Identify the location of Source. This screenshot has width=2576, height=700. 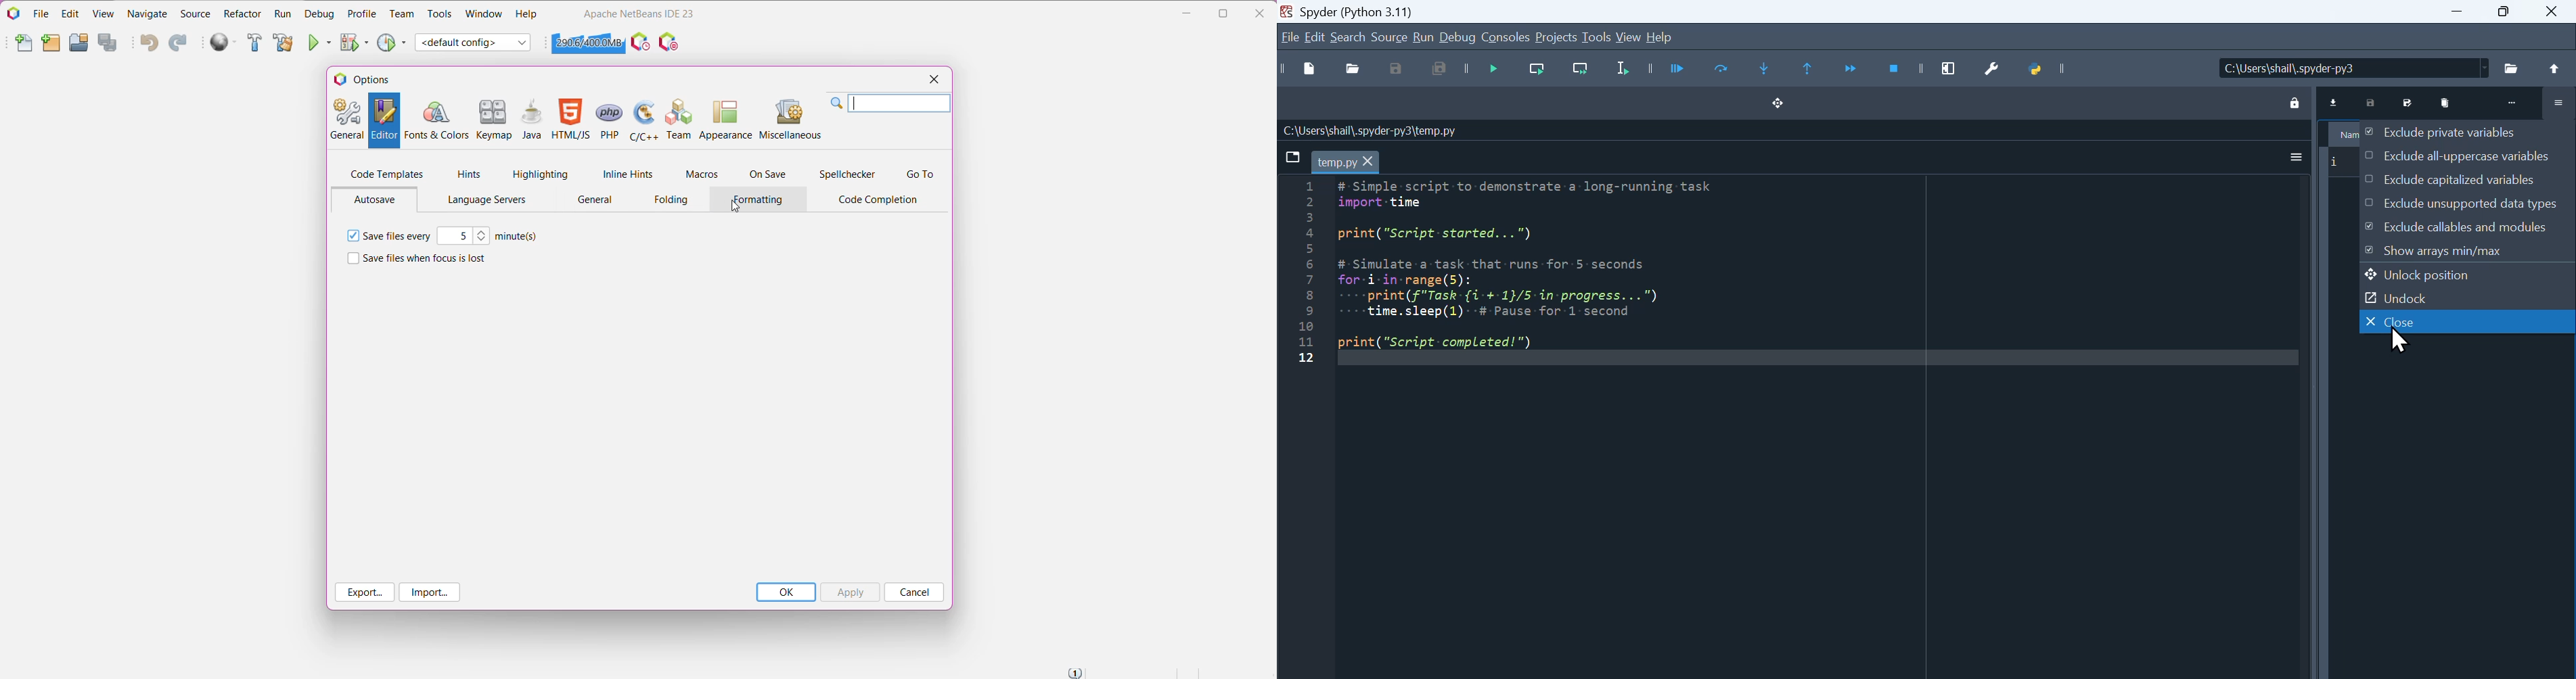
(1388, 36).